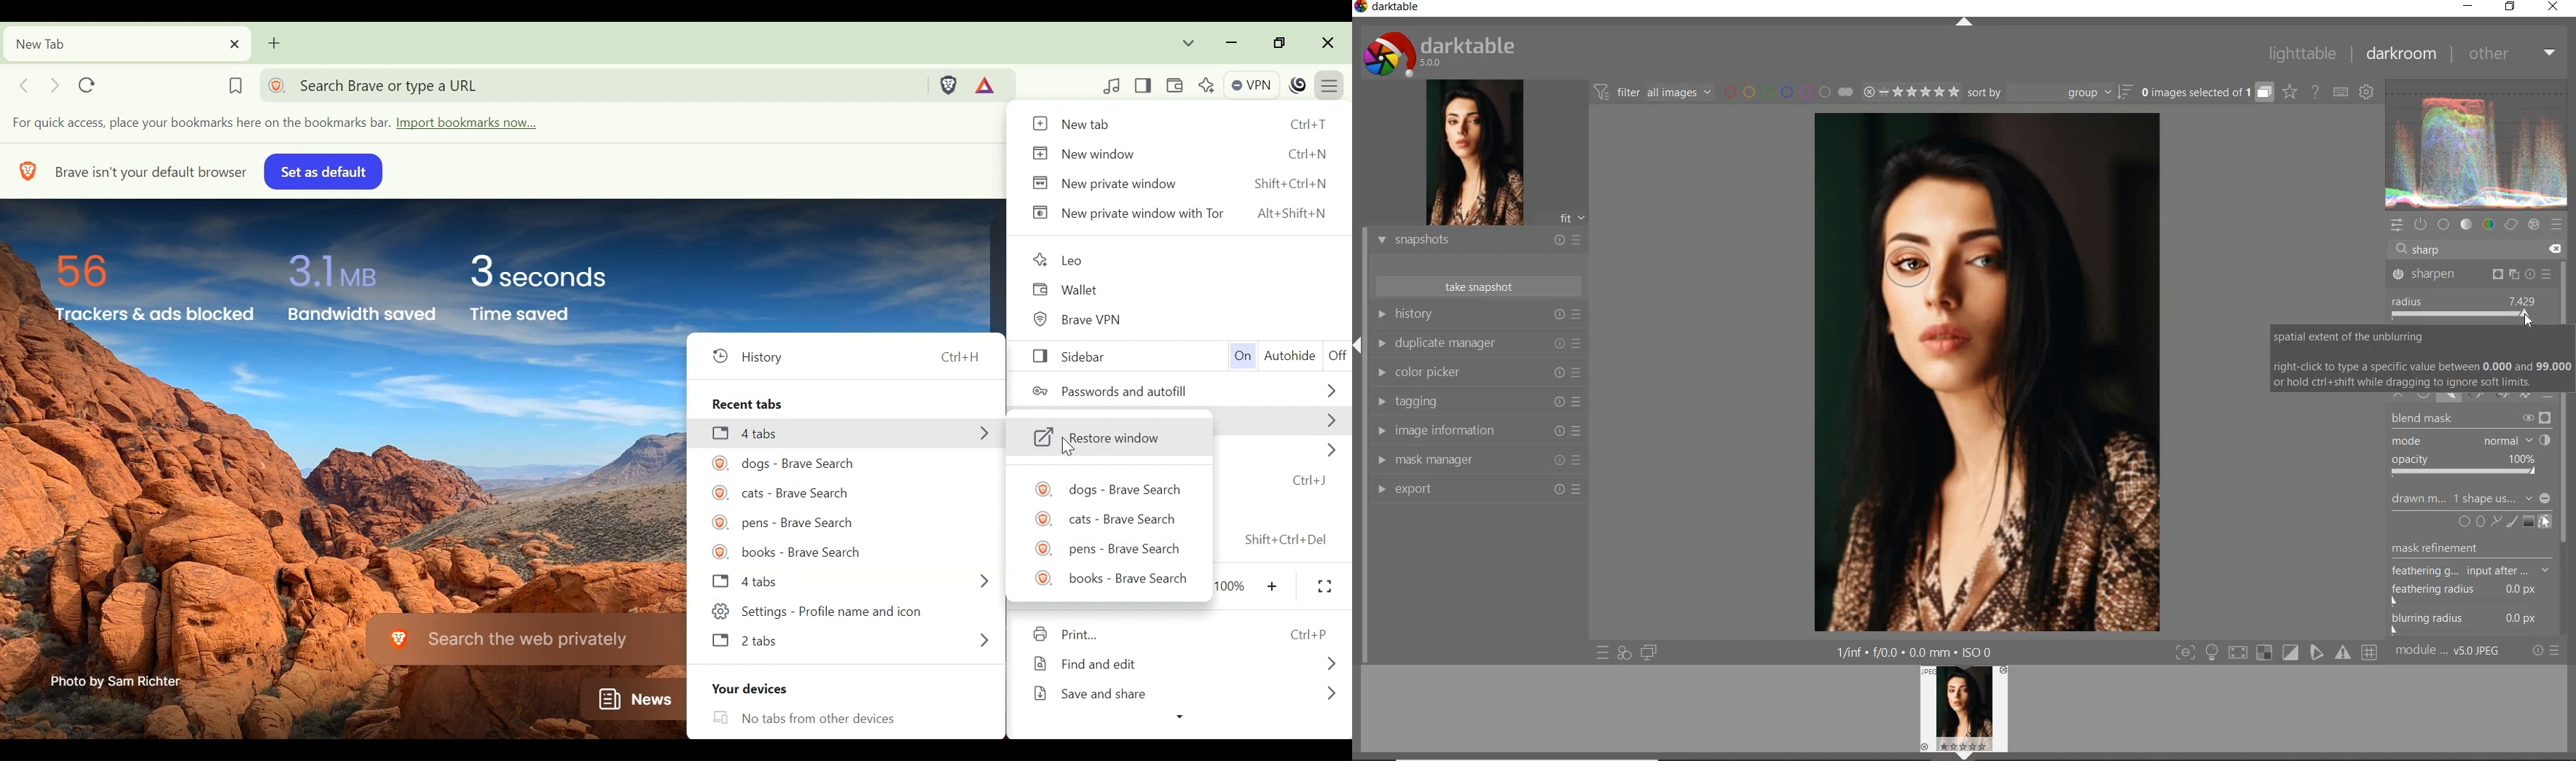 This screenshot has height=784, width=2576. I want to click on MORE, so click(1330, 697).